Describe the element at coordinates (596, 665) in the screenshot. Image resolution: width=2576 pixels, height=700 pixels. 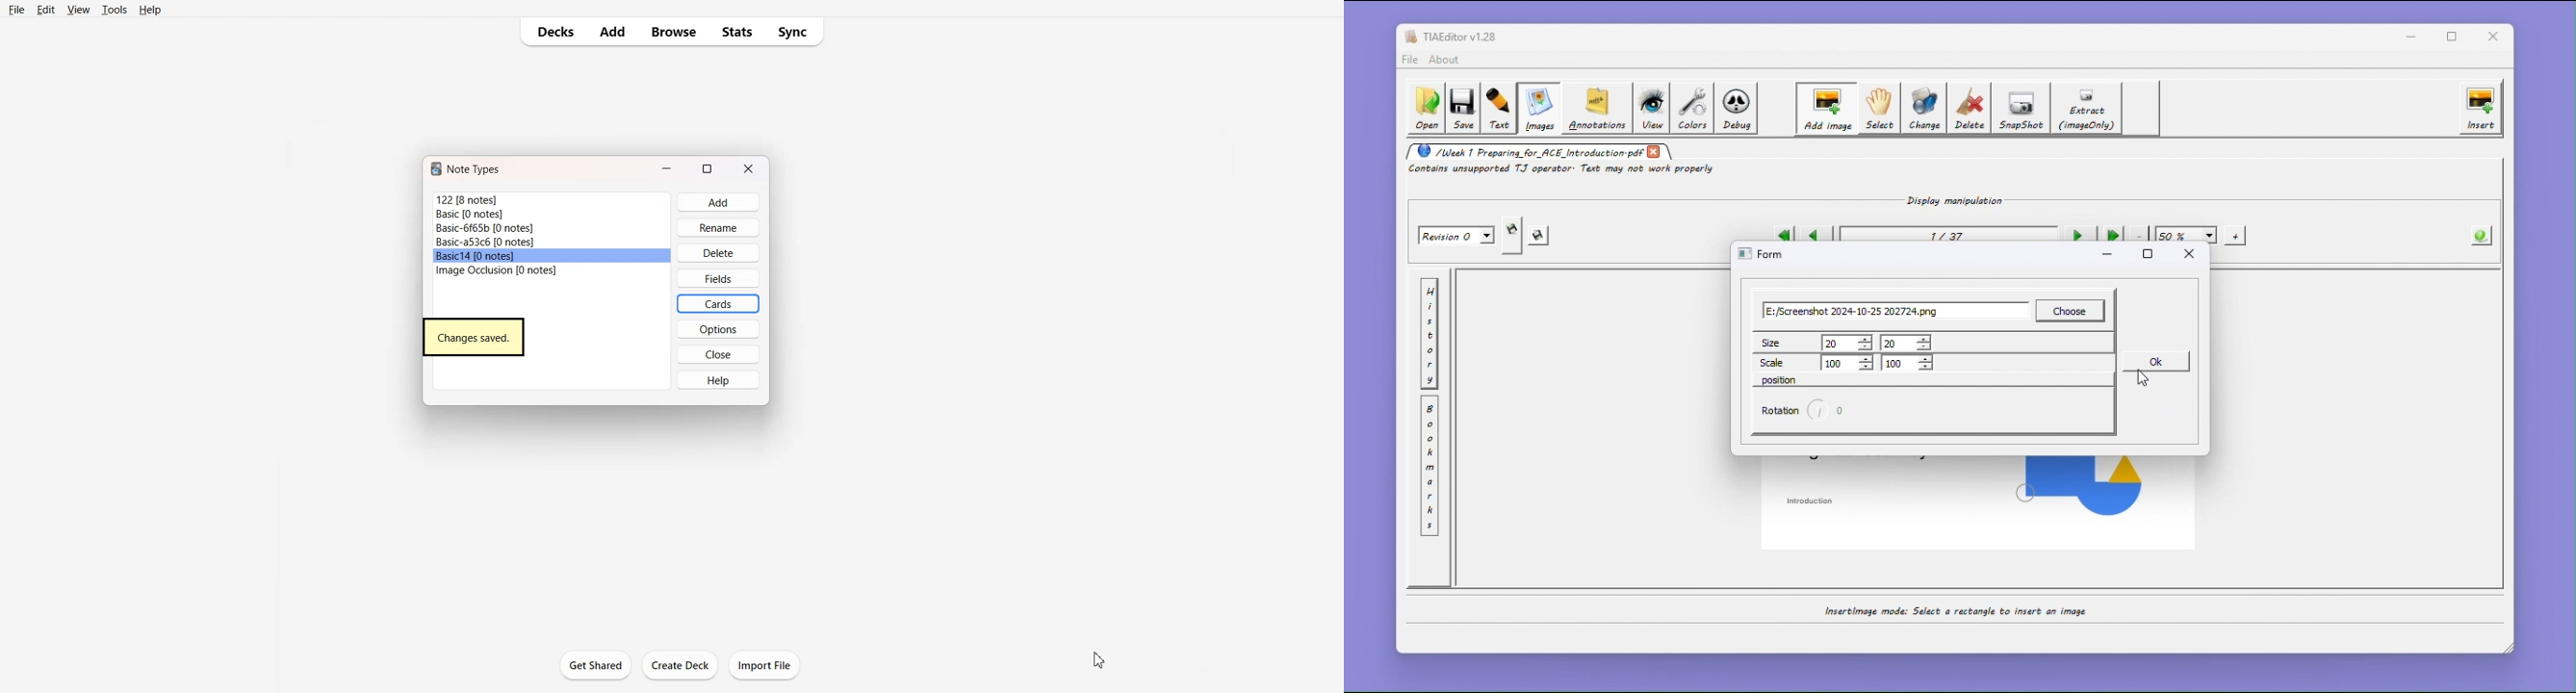
I see `Get Started` at that location.